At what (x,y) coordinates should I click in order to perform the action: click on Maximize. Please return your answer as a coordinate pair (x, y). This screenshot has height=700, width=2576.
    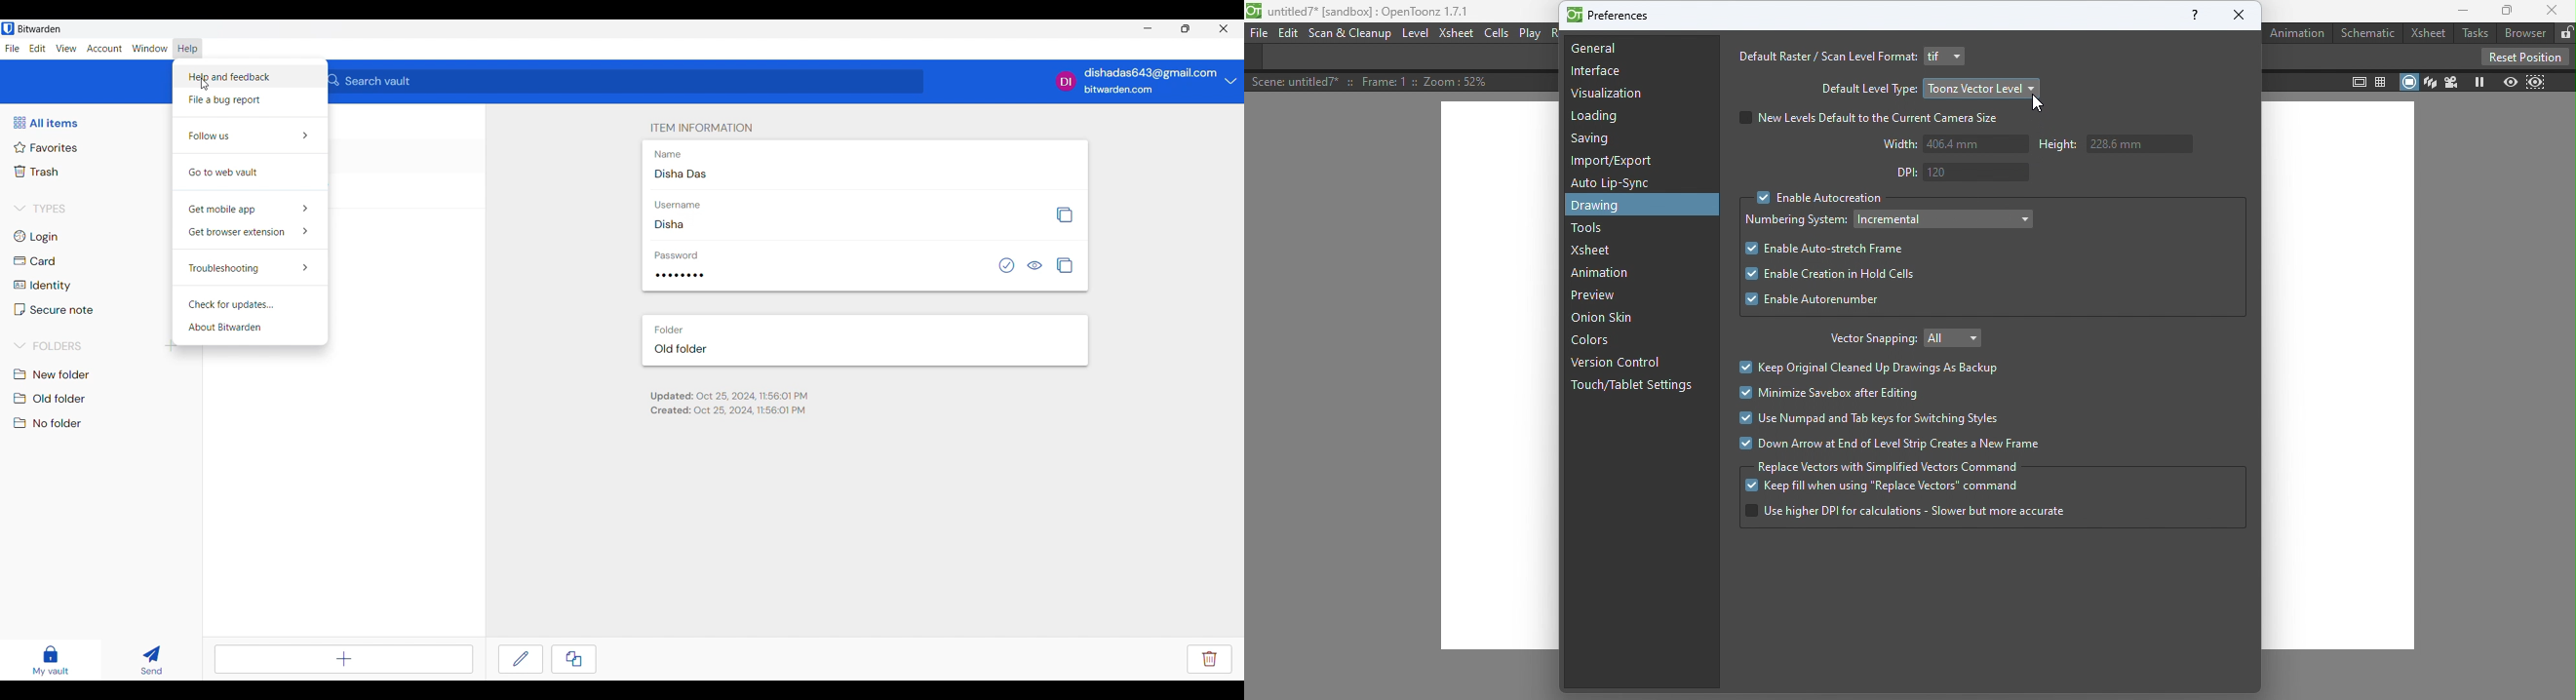
    Looking at the image, I should click on (2505, 11).